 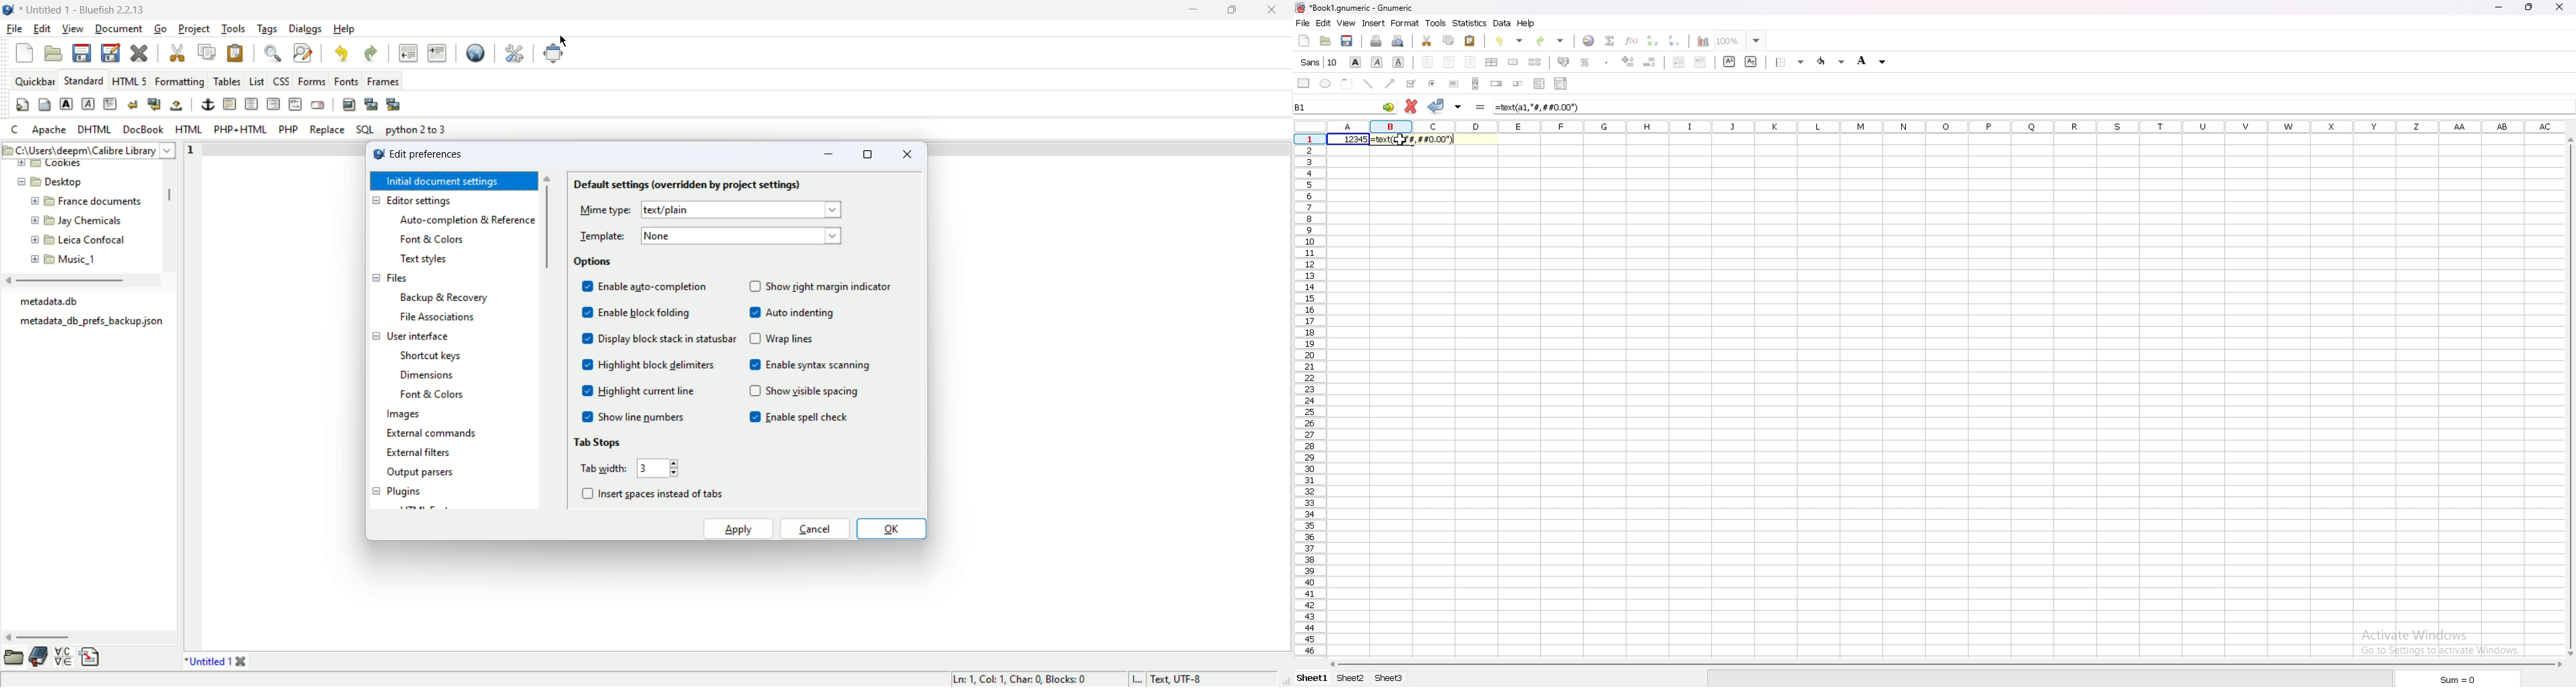 I want to click on formula, so click(x=1416, y=138).